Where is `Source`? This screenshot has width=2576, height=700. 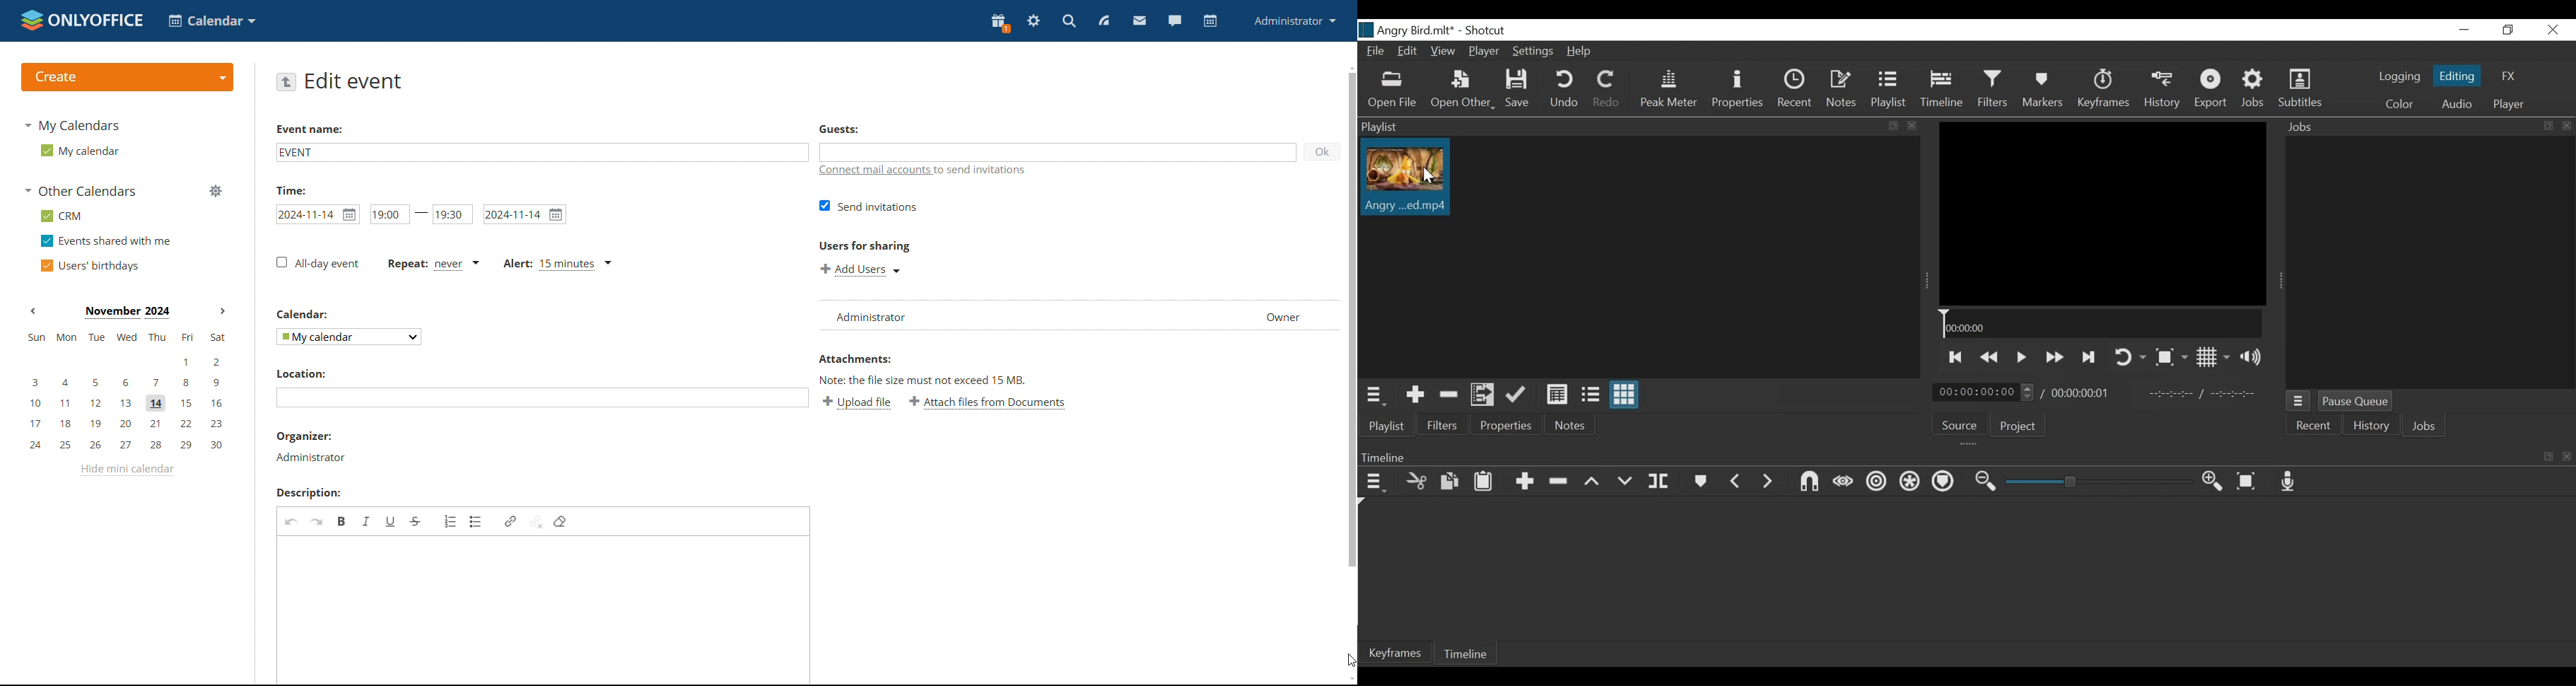
Source is located at coordinates (1959, 425).